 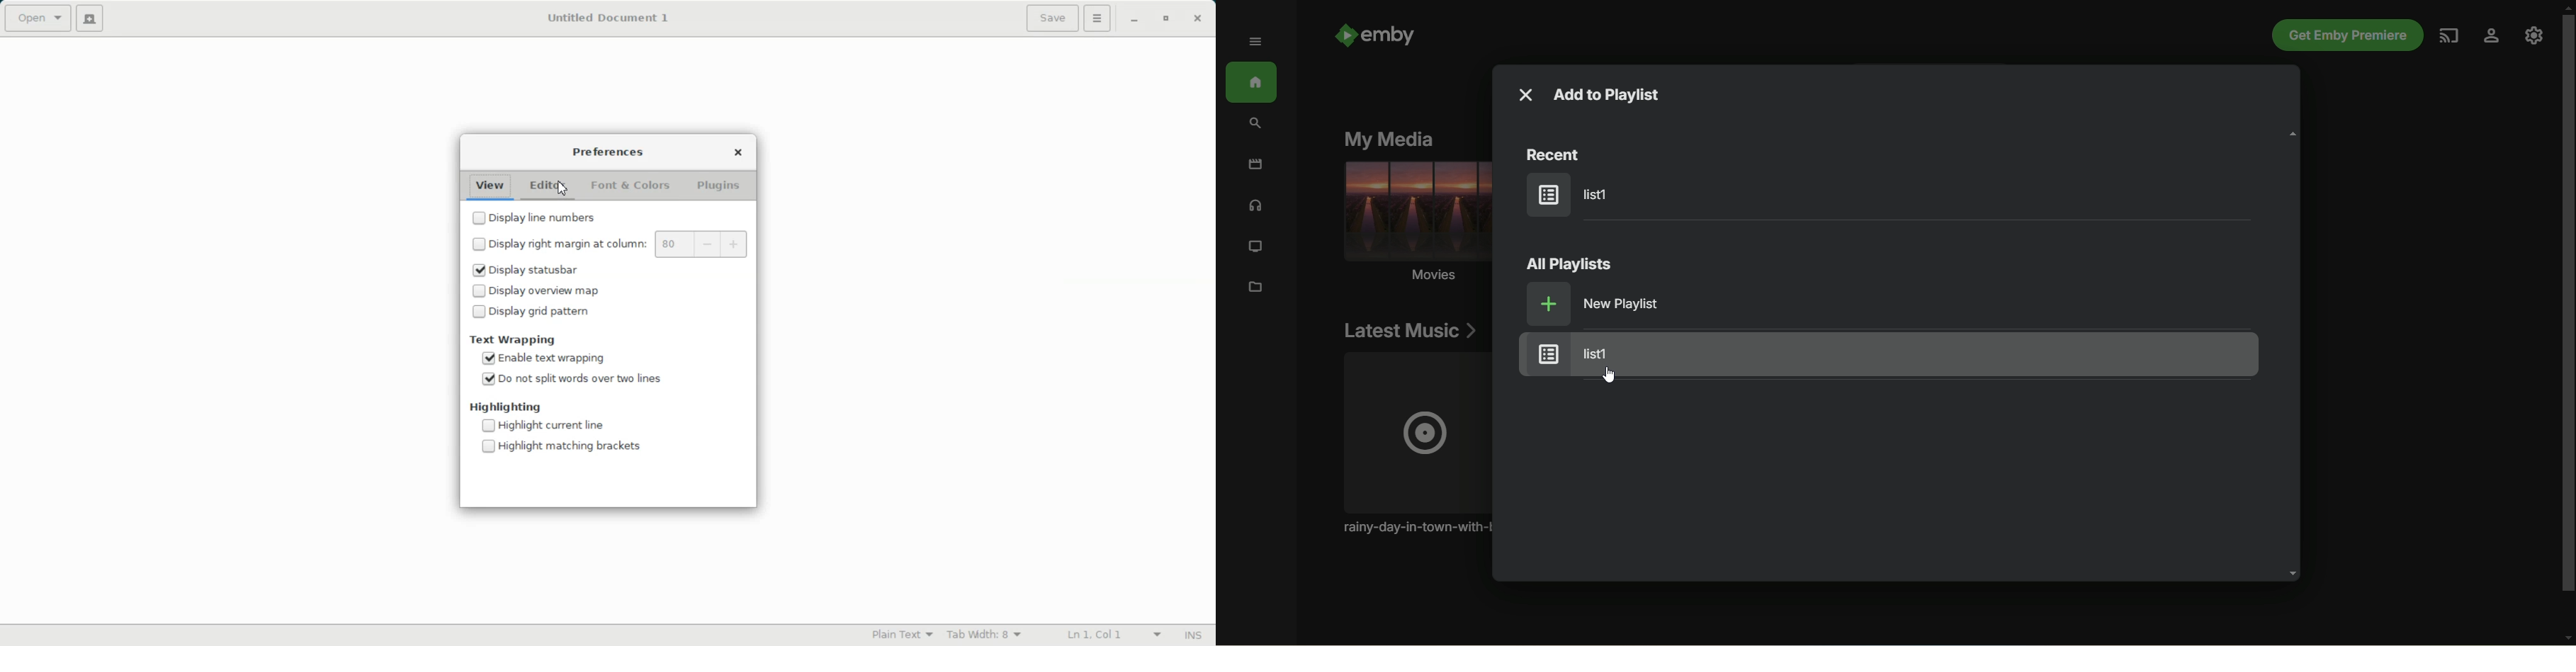 What do you see at coordinates (1576, 194) in the screenshot?
I see `playlist` at bounding box center [1576, 194].